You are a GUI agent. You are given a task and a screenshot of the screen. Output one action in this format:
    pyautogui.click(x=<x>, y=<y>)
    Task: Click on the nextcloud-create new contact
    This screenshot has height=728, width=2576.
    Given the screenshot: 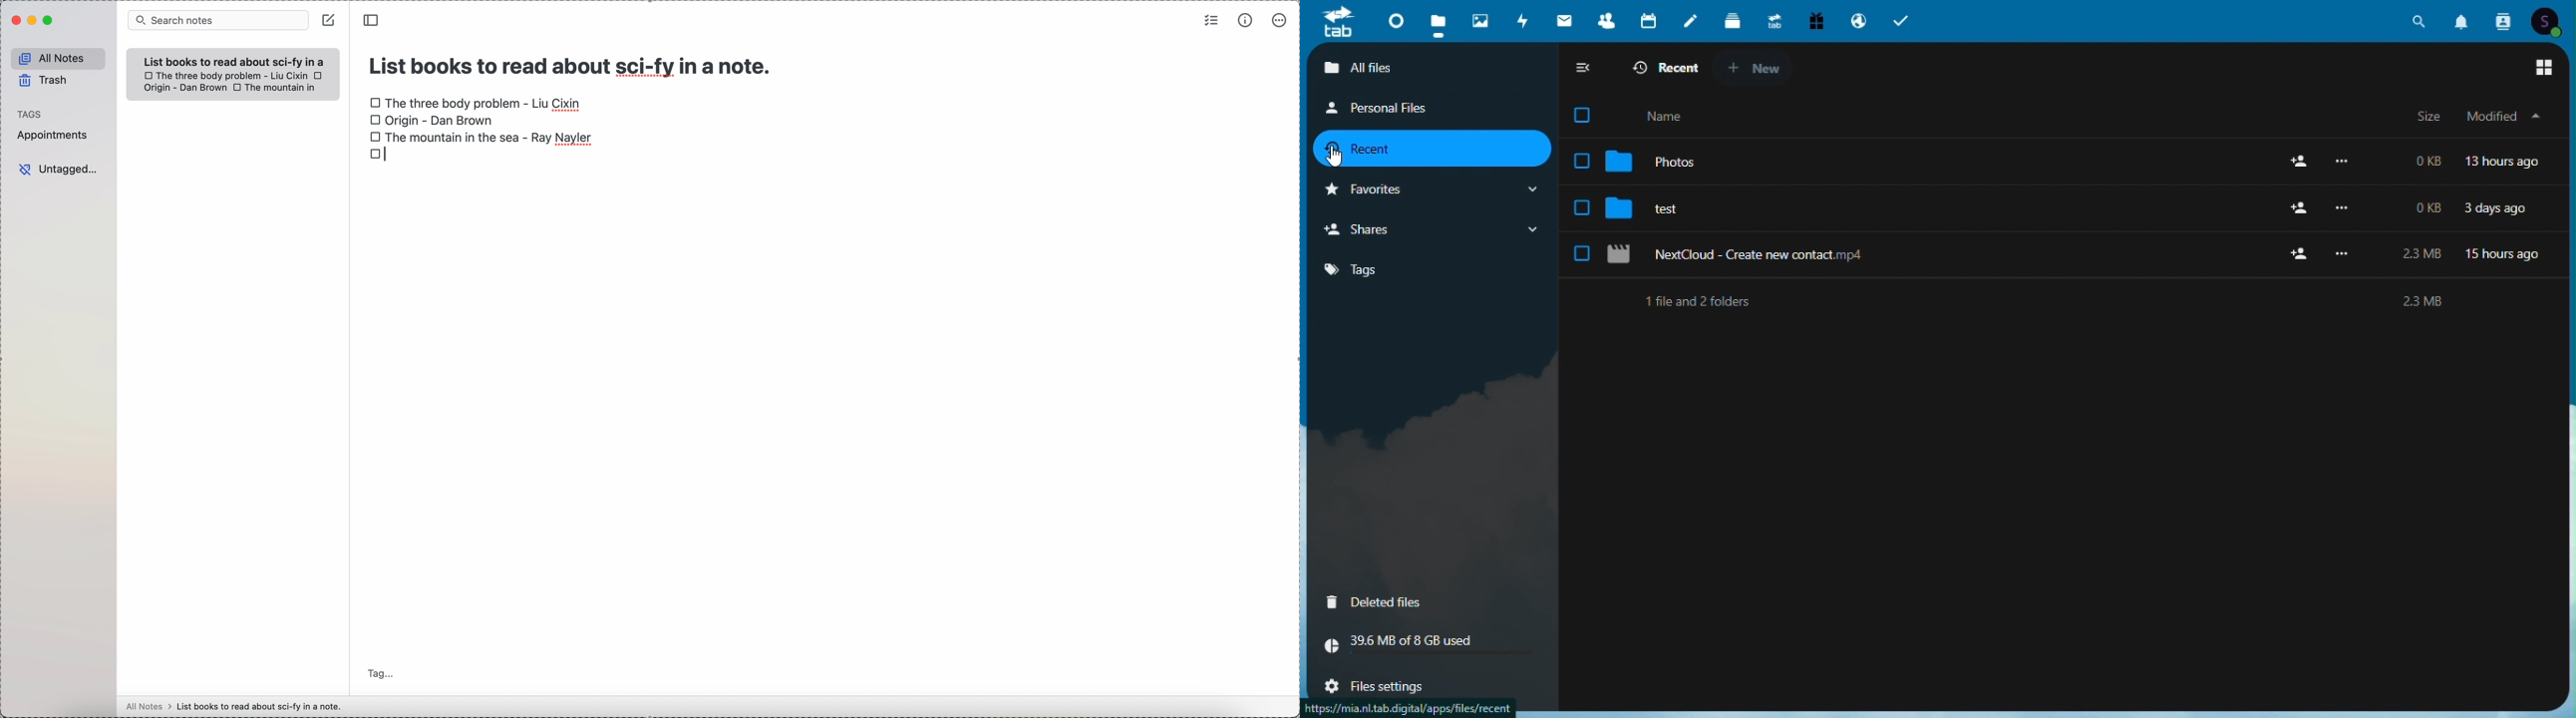 What is the action you would take?
    pyautogui.click(x=1735, y=255)
    